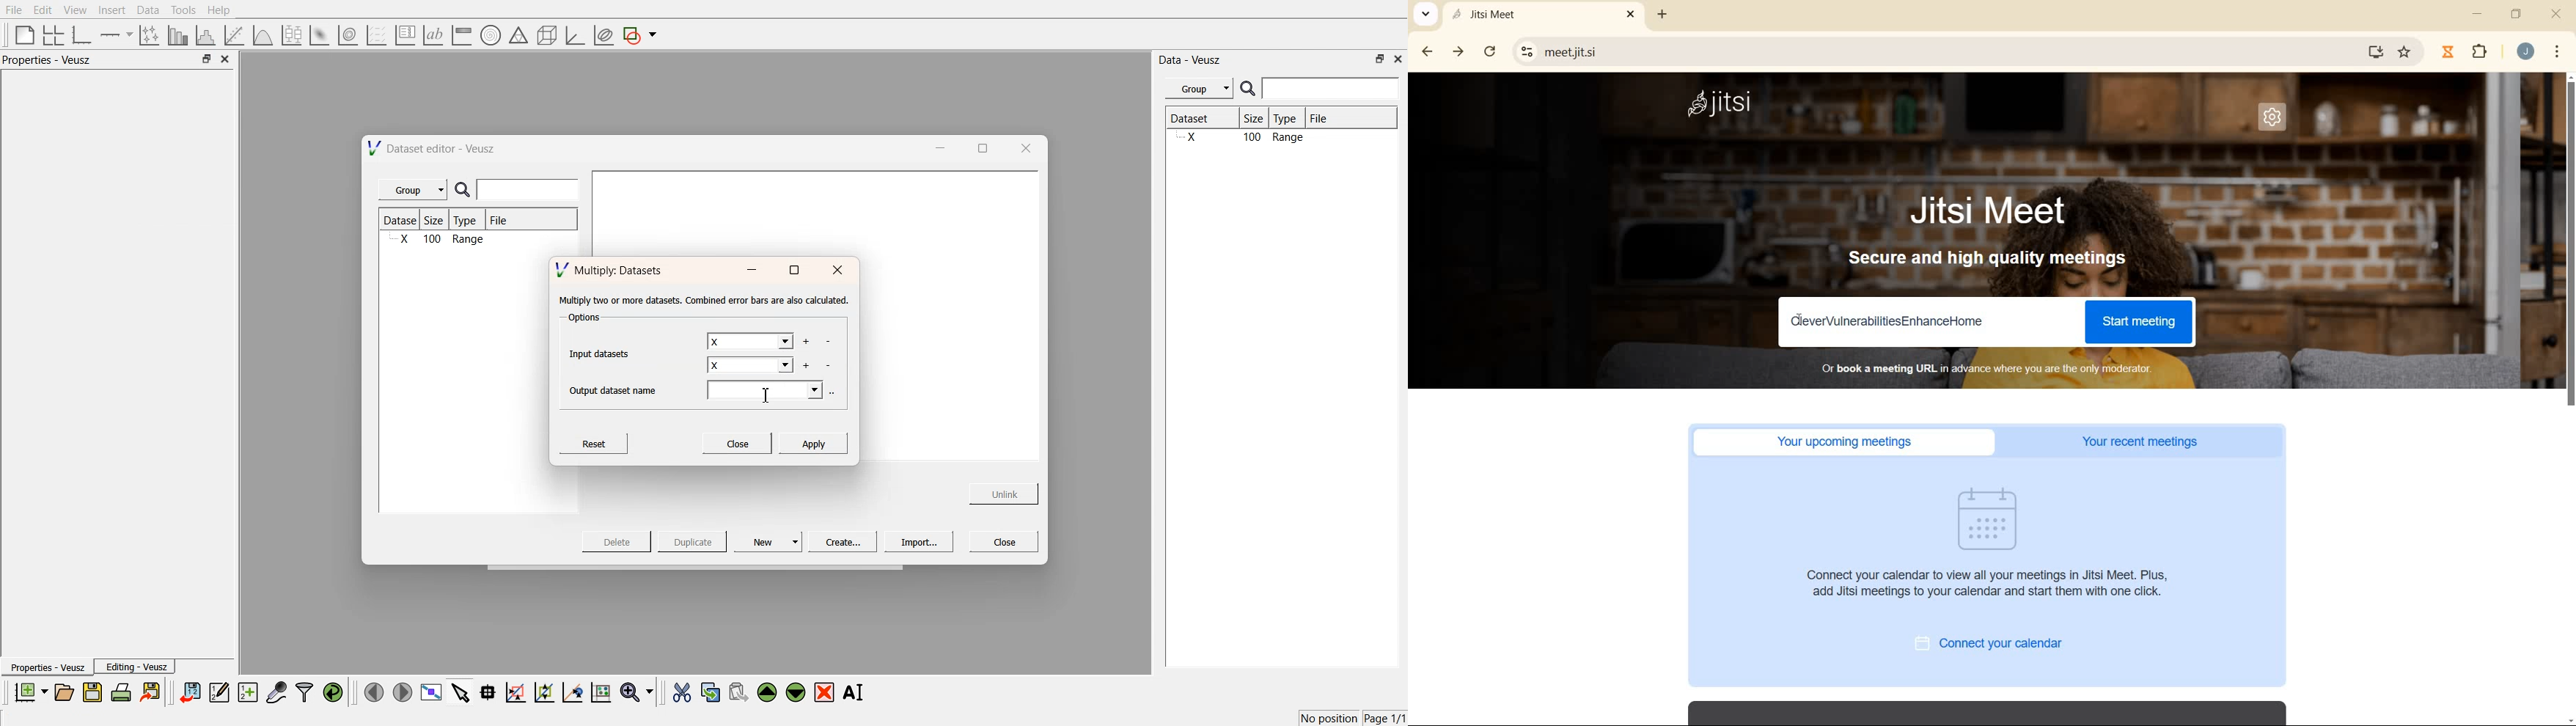 The height and width of the screenshot is (728, 2576). I want to click on add a shape, so click(641, 36).